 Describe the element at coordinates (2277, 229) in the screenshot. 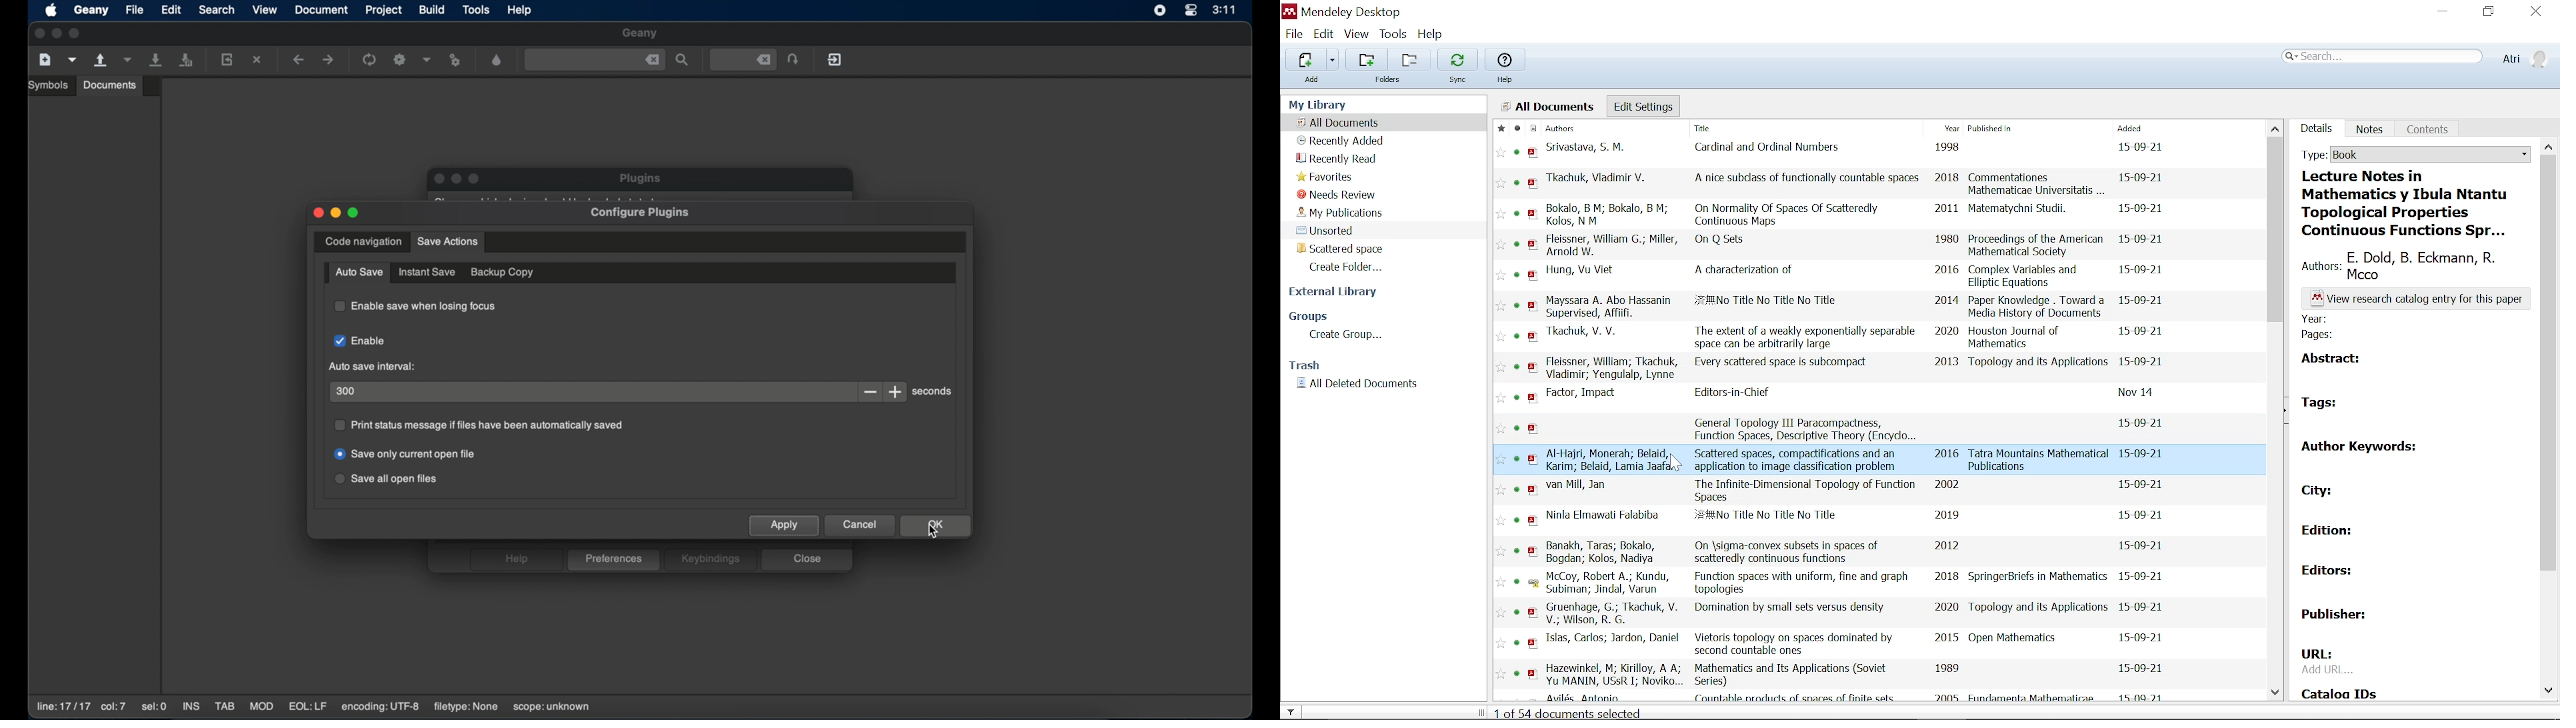

I see `Vertical scrollbar for all files` at that location.